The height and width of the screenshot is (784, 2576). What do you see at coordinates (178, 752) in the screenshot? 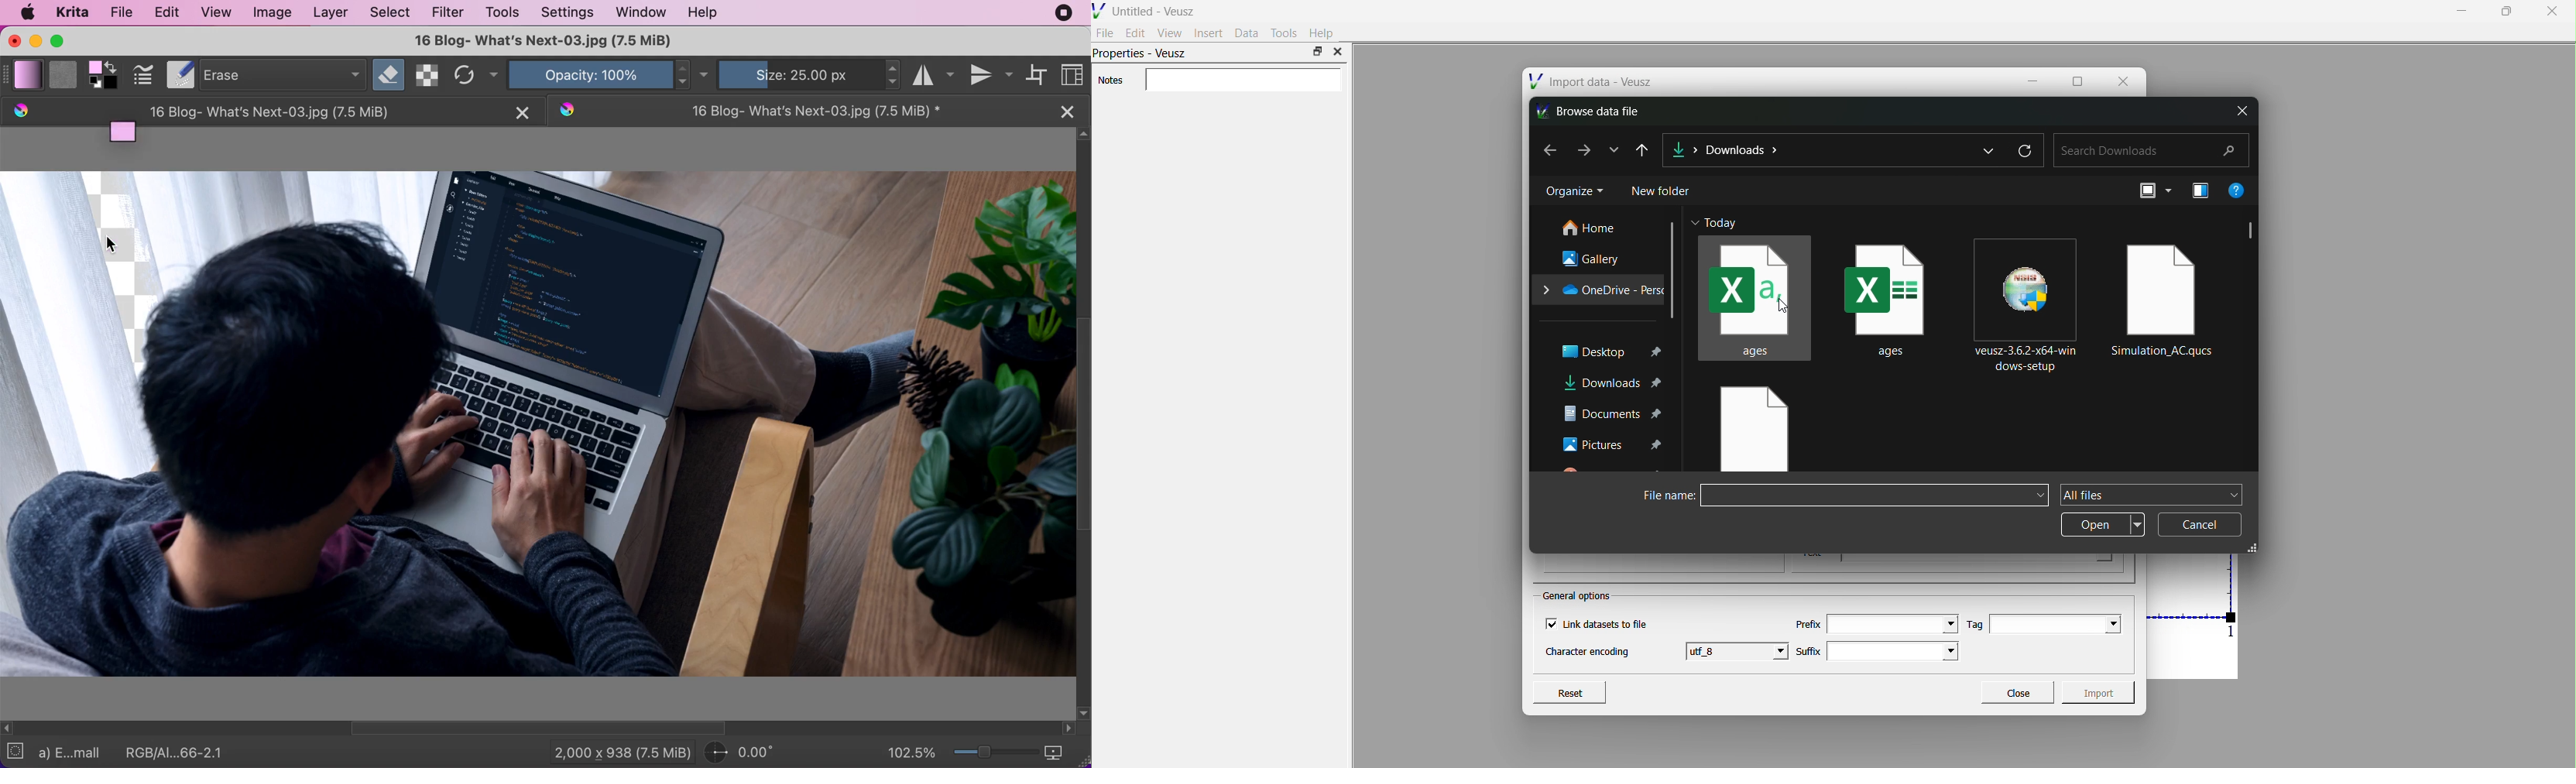
I see `RGB/AI...66-2.1` at bounding box center [178, 752].